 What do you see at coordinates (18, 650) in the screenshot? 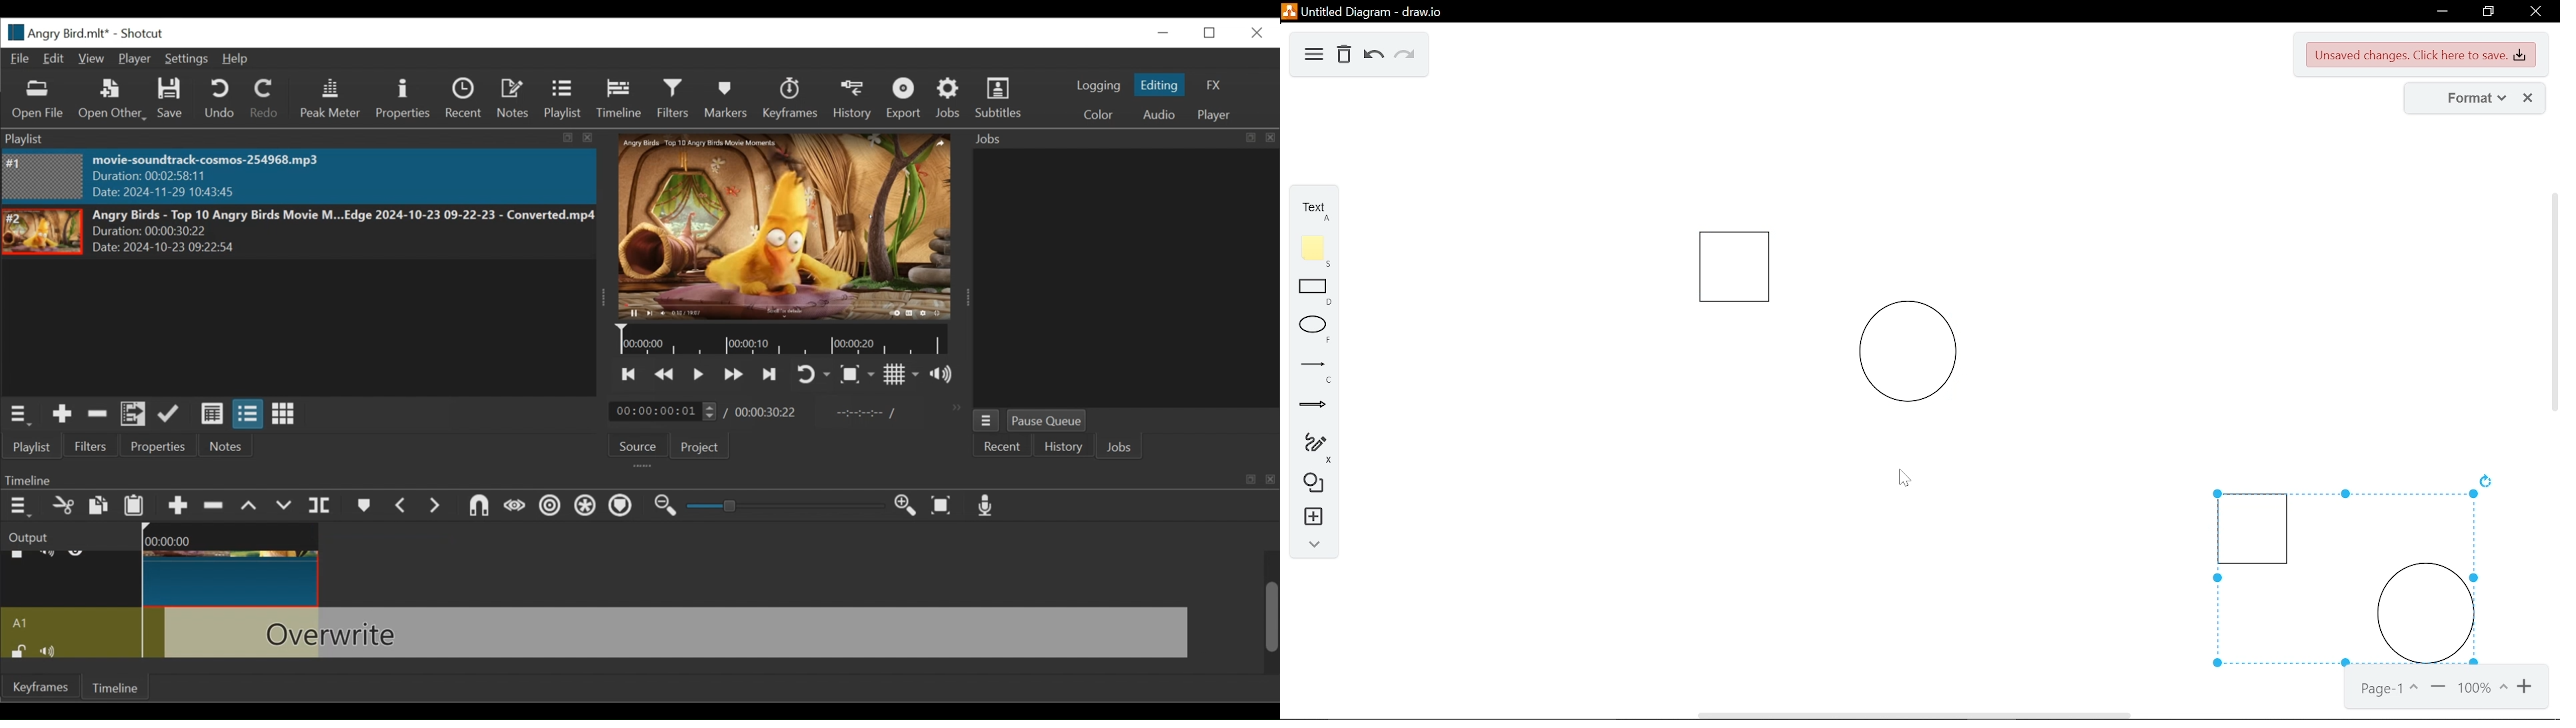
I see `(un)lock track` at bounding box center [18, 650].